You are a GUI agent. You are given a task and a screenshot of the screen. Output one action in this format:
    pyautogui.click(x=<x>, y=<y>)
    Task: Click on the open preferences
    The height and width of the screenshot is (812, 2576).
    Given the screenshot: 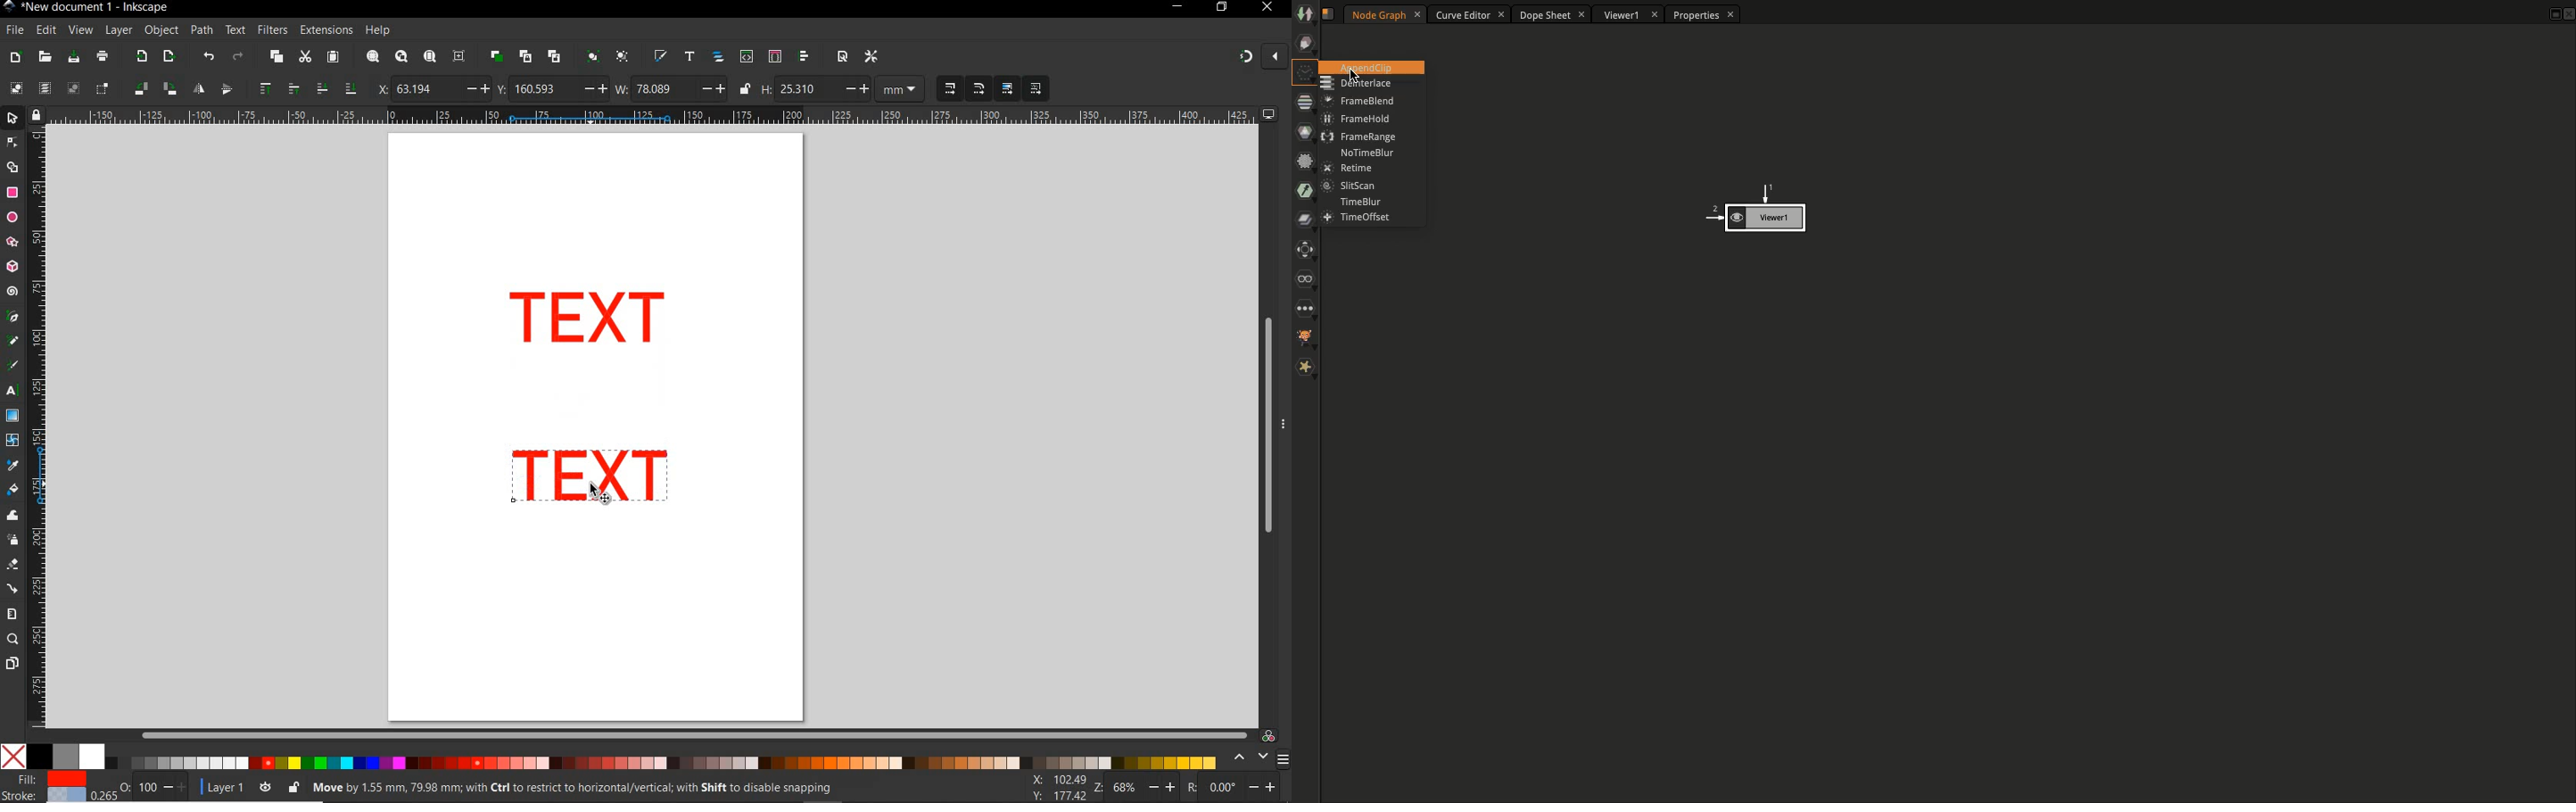 What is the action you would take?
    pyautogui.click(x=872, y=55)
    